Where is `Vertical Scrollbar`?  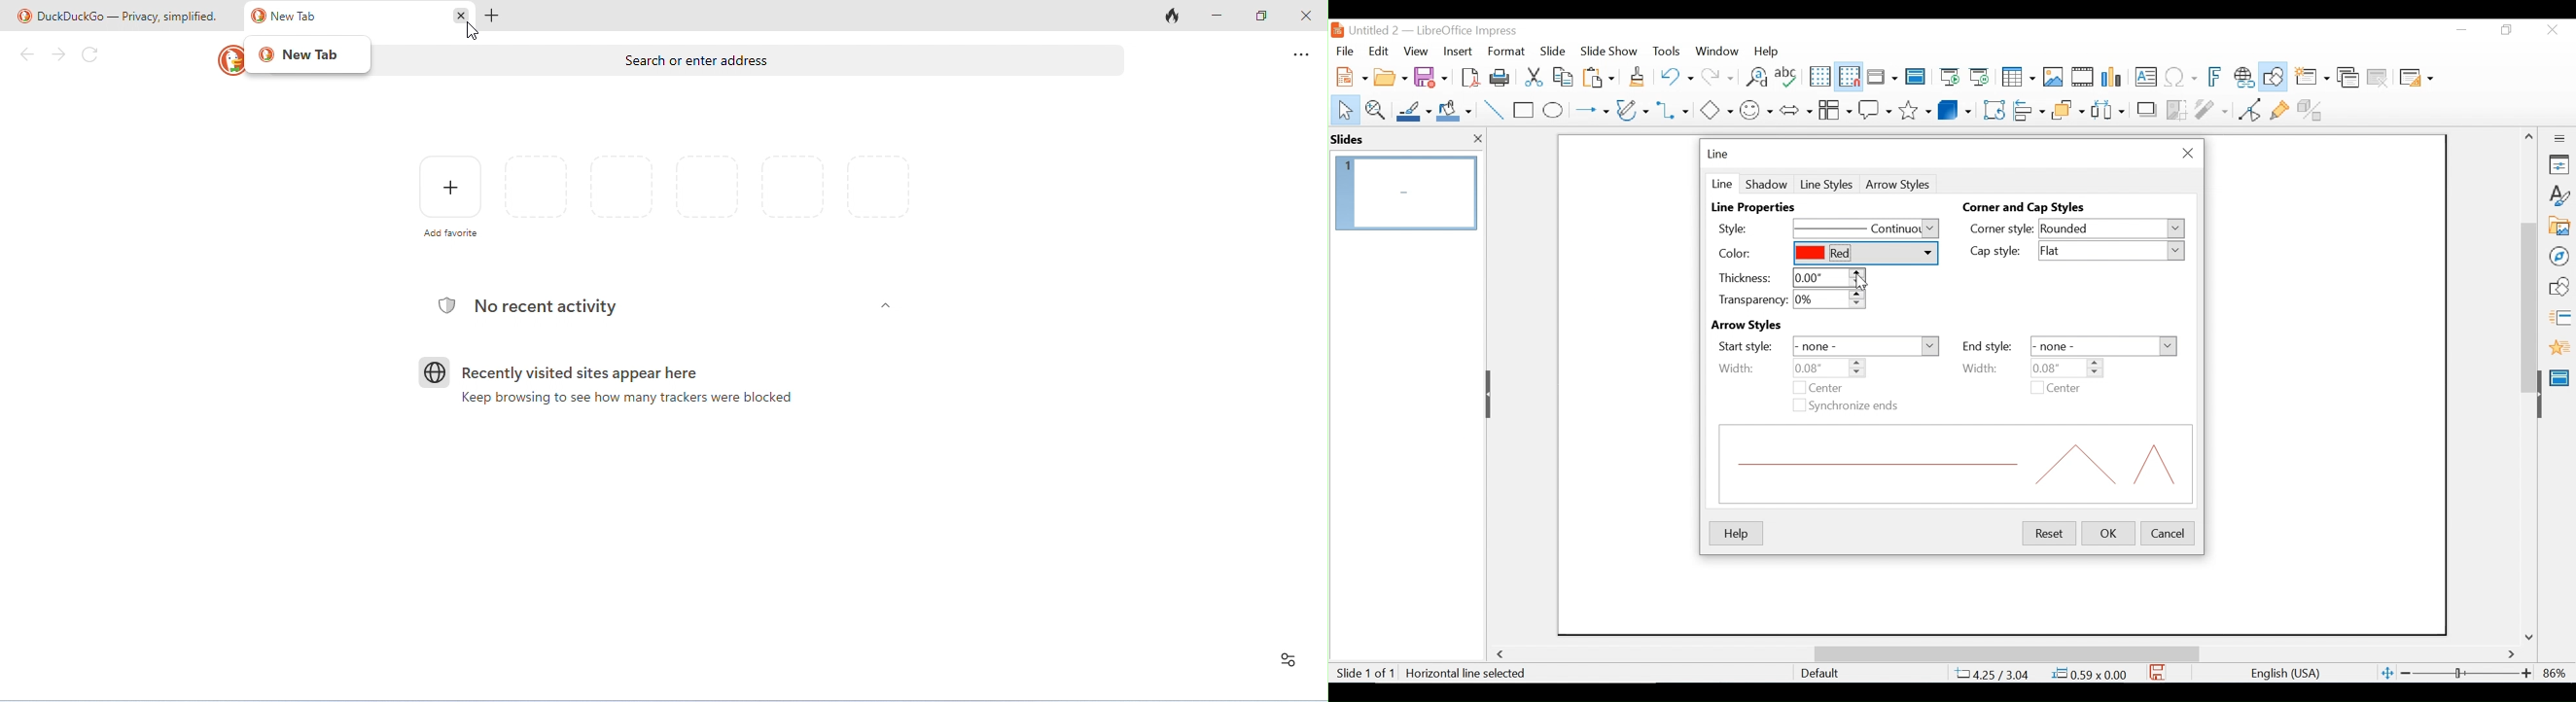
Vertical Scrollbar is located at coordinates (2528, 292).